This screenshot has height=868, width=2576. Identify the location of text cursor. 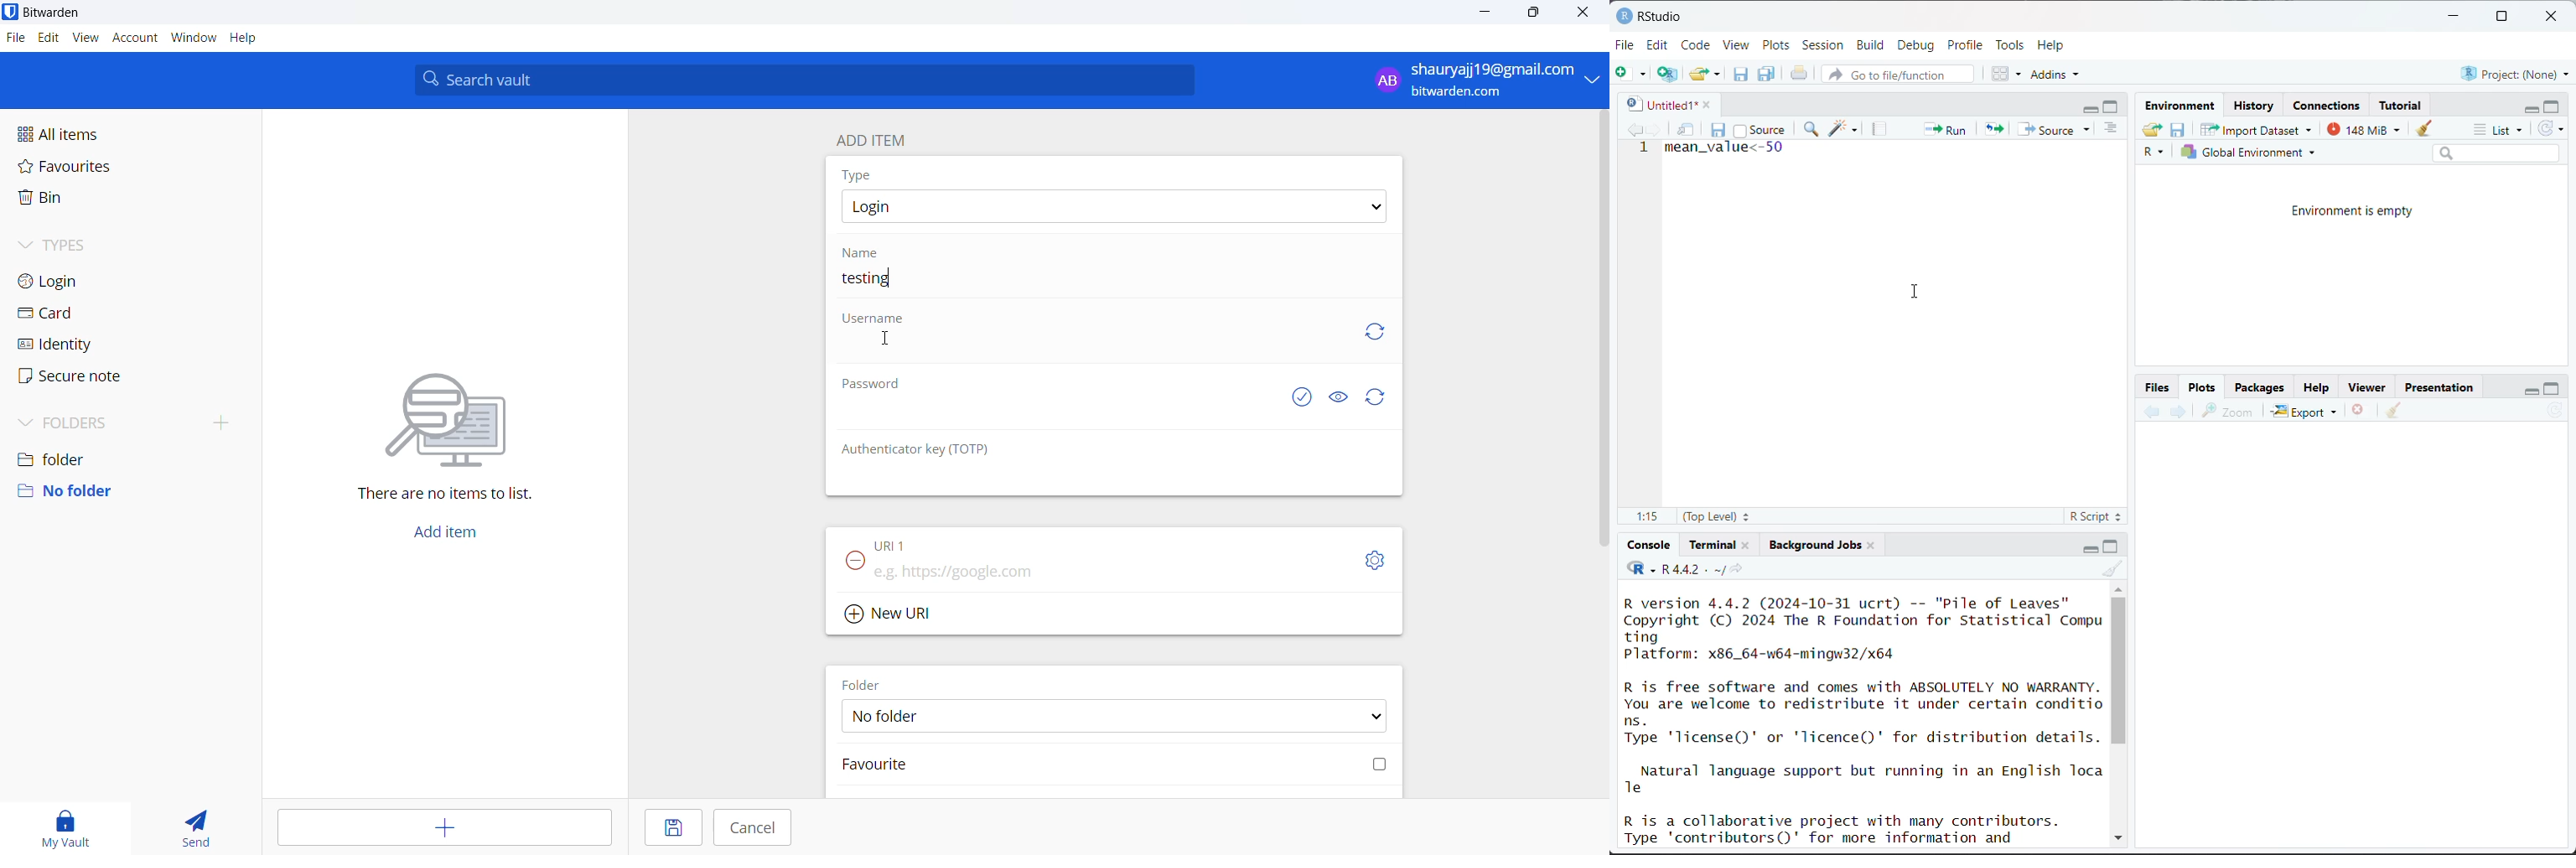
(892, 284).